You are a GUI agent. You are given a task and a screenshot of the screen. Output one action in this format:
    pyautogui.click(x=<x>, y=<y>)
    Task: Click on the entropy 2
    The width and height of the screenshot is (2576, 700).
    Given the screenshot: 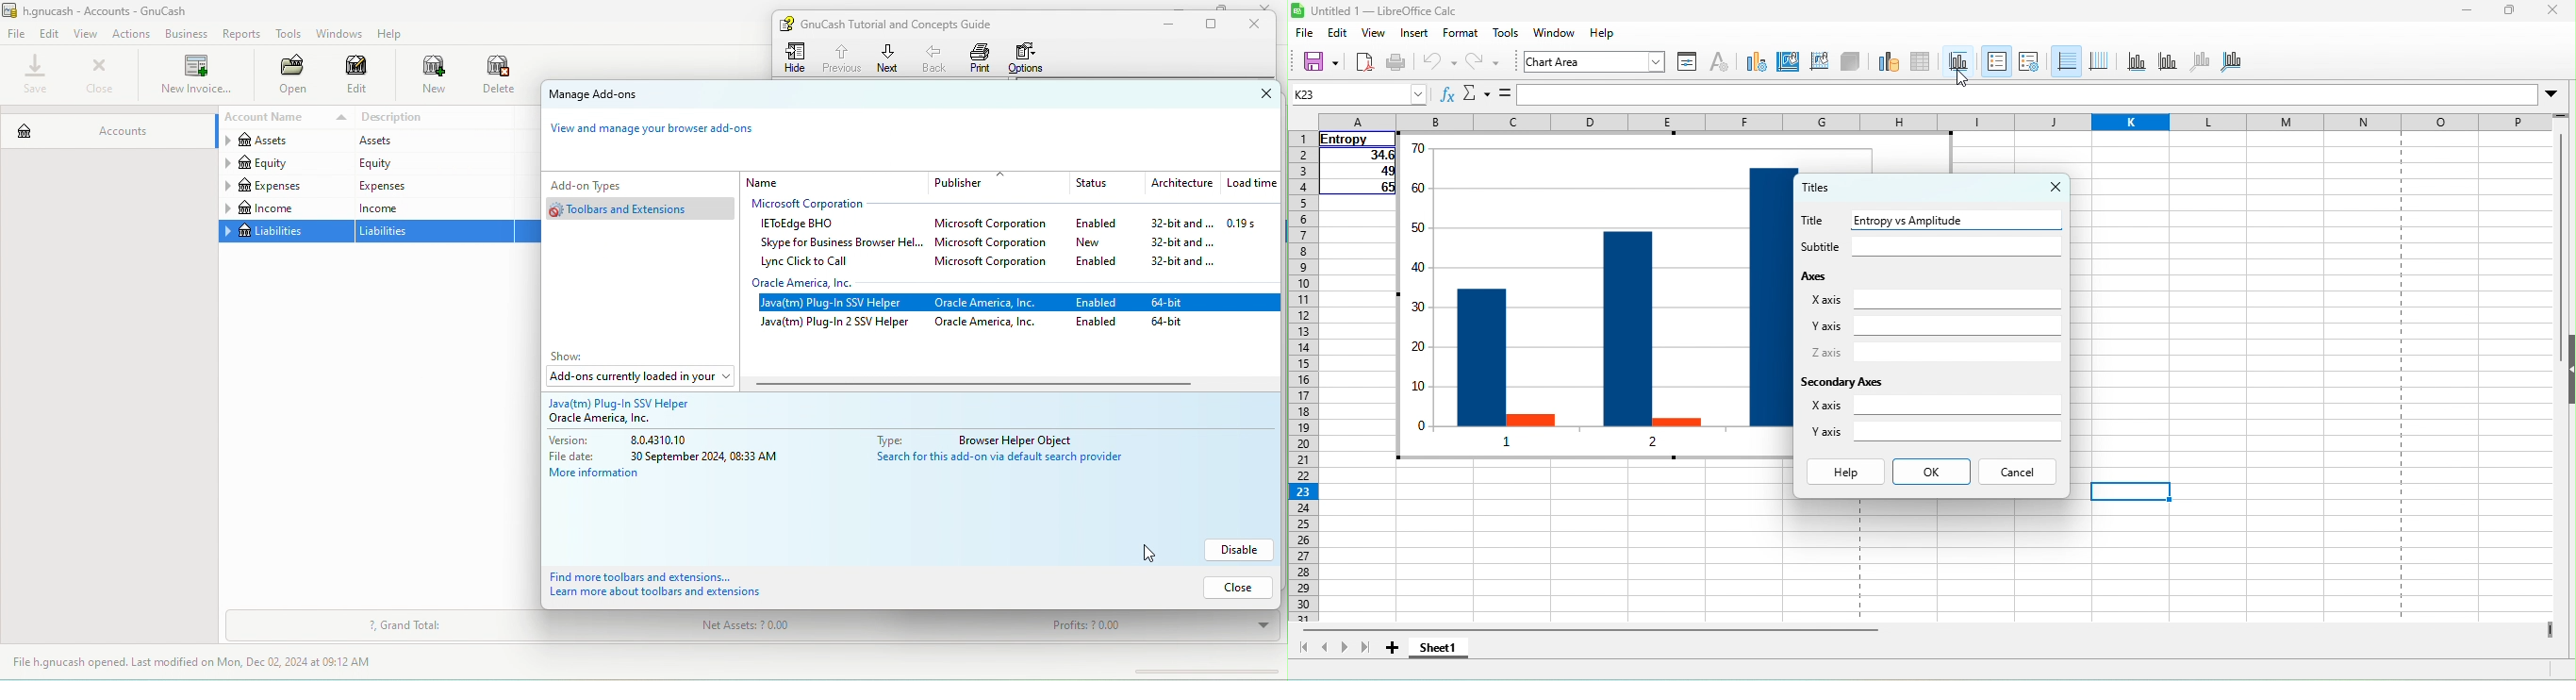 What is the action you would take?
    pyautogui.click(x=1627, y=328)
    